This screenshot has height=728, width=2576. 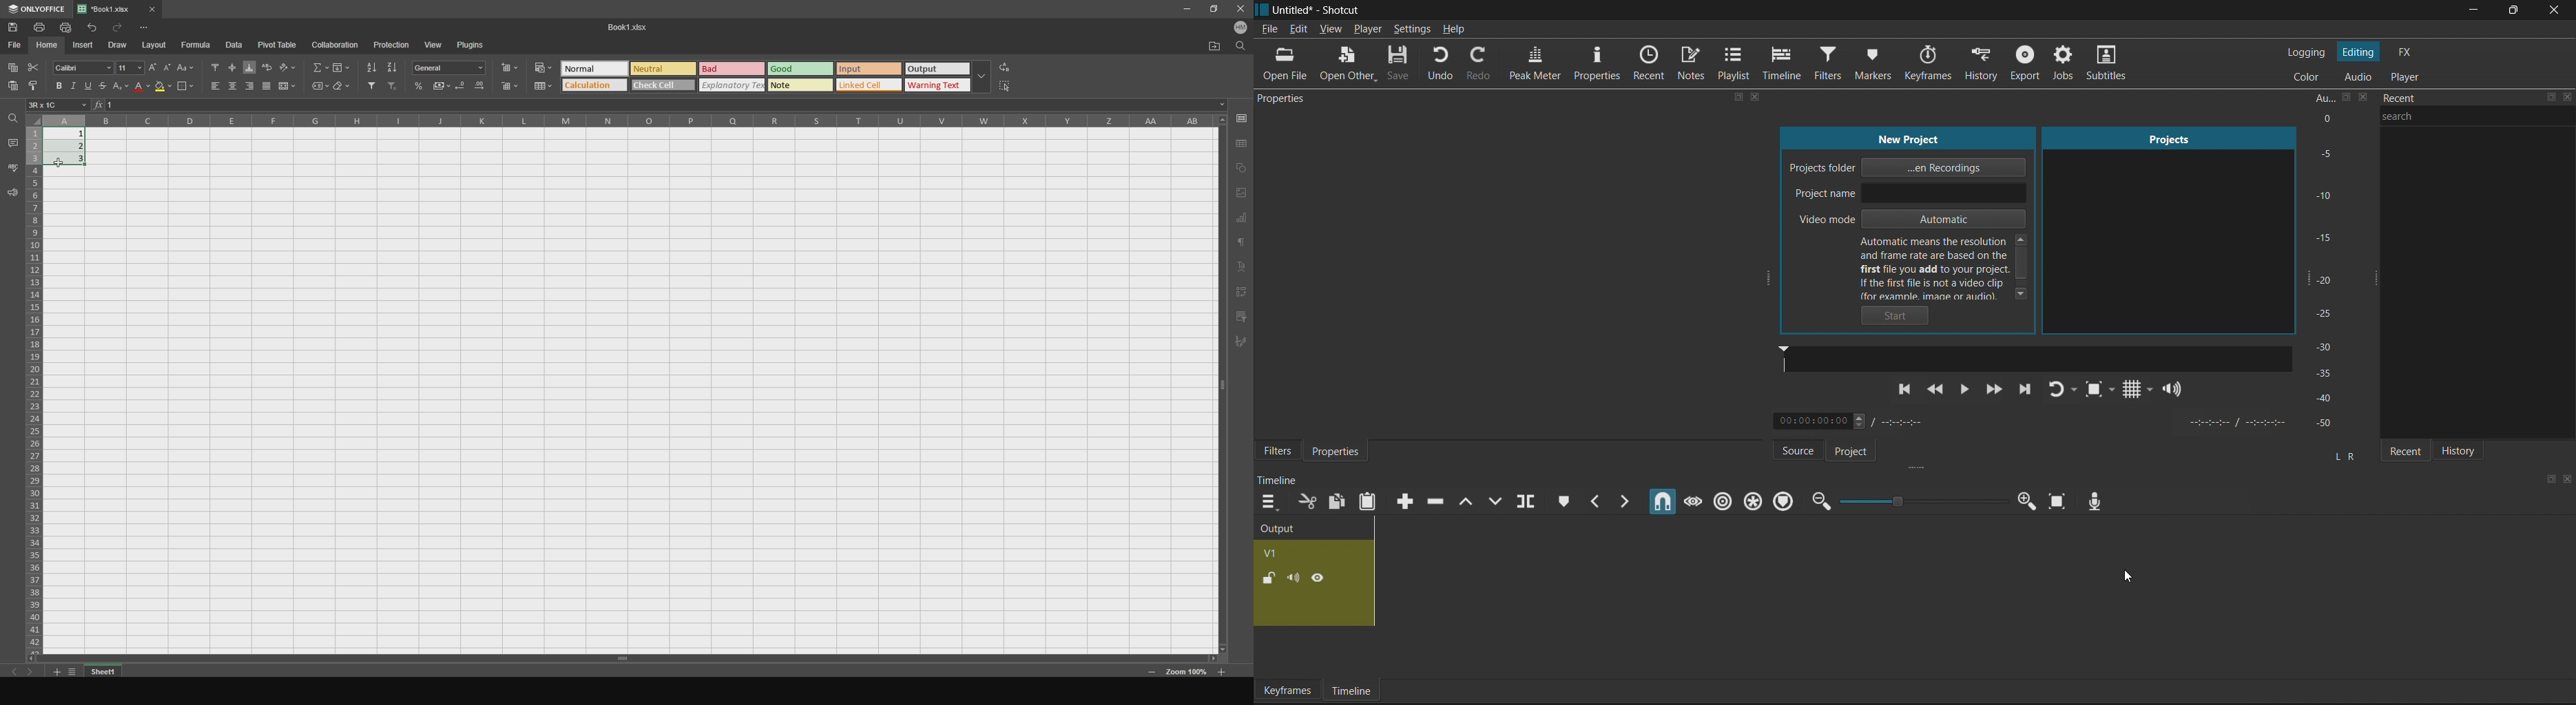 I want to click on Project, so click(x=1861, y=451).